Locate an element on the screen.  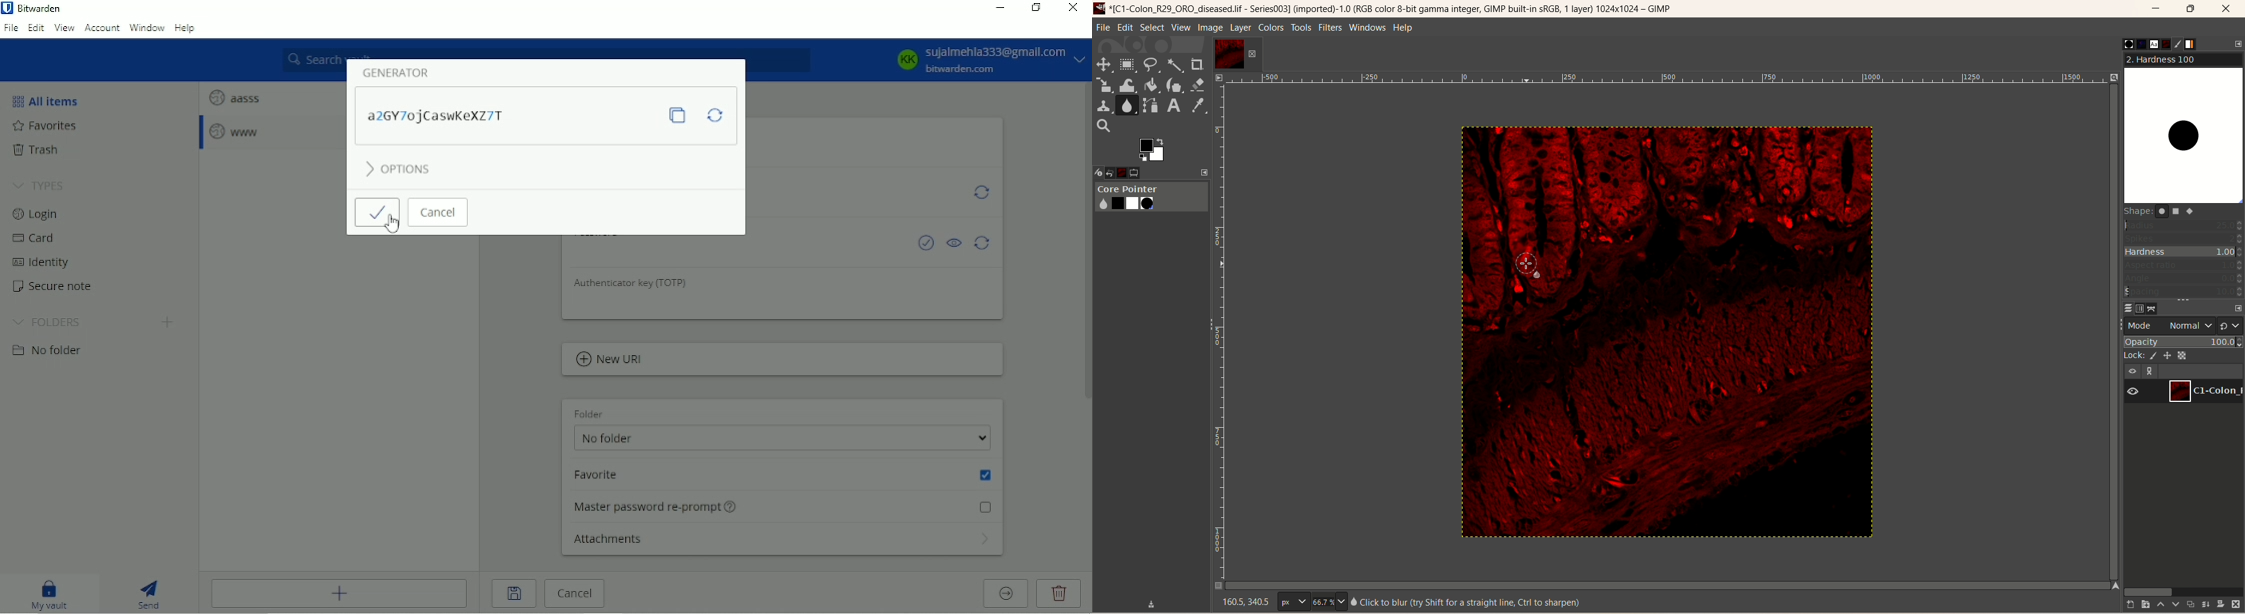
tool option is located at coordinates (1145, 174).